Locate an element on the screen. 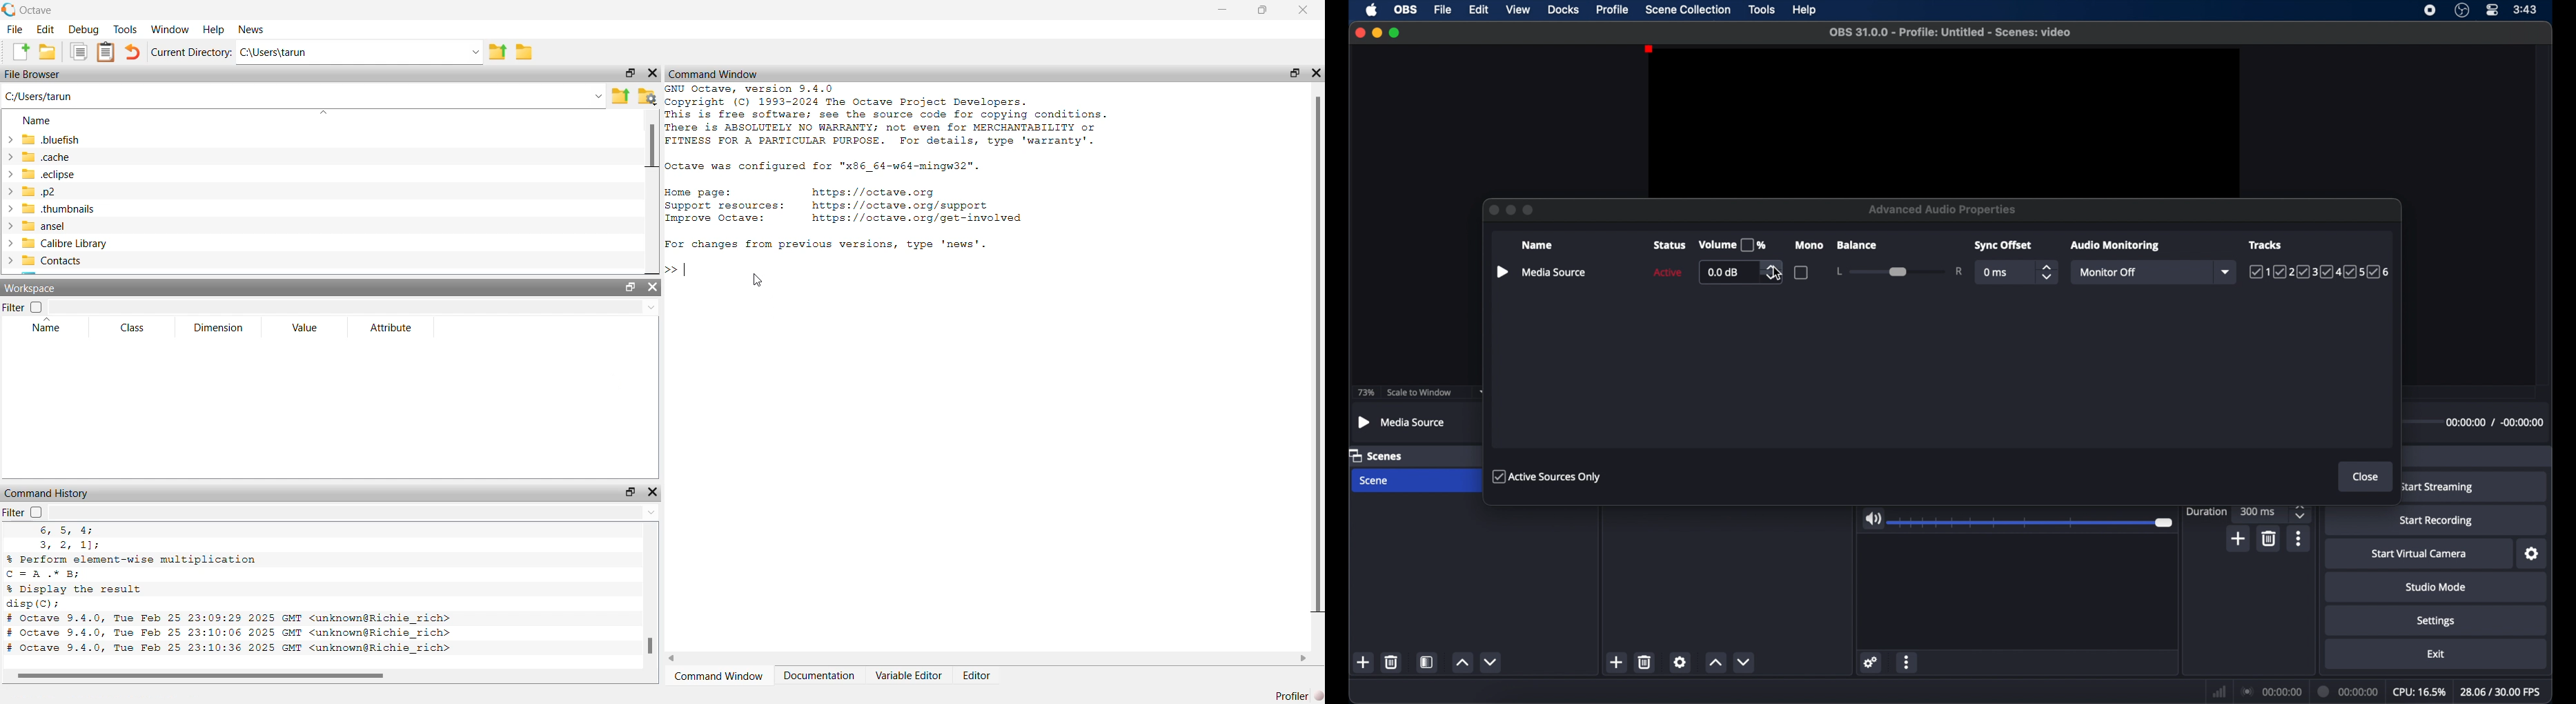  Checkbox is located at coordinates (36, 511).